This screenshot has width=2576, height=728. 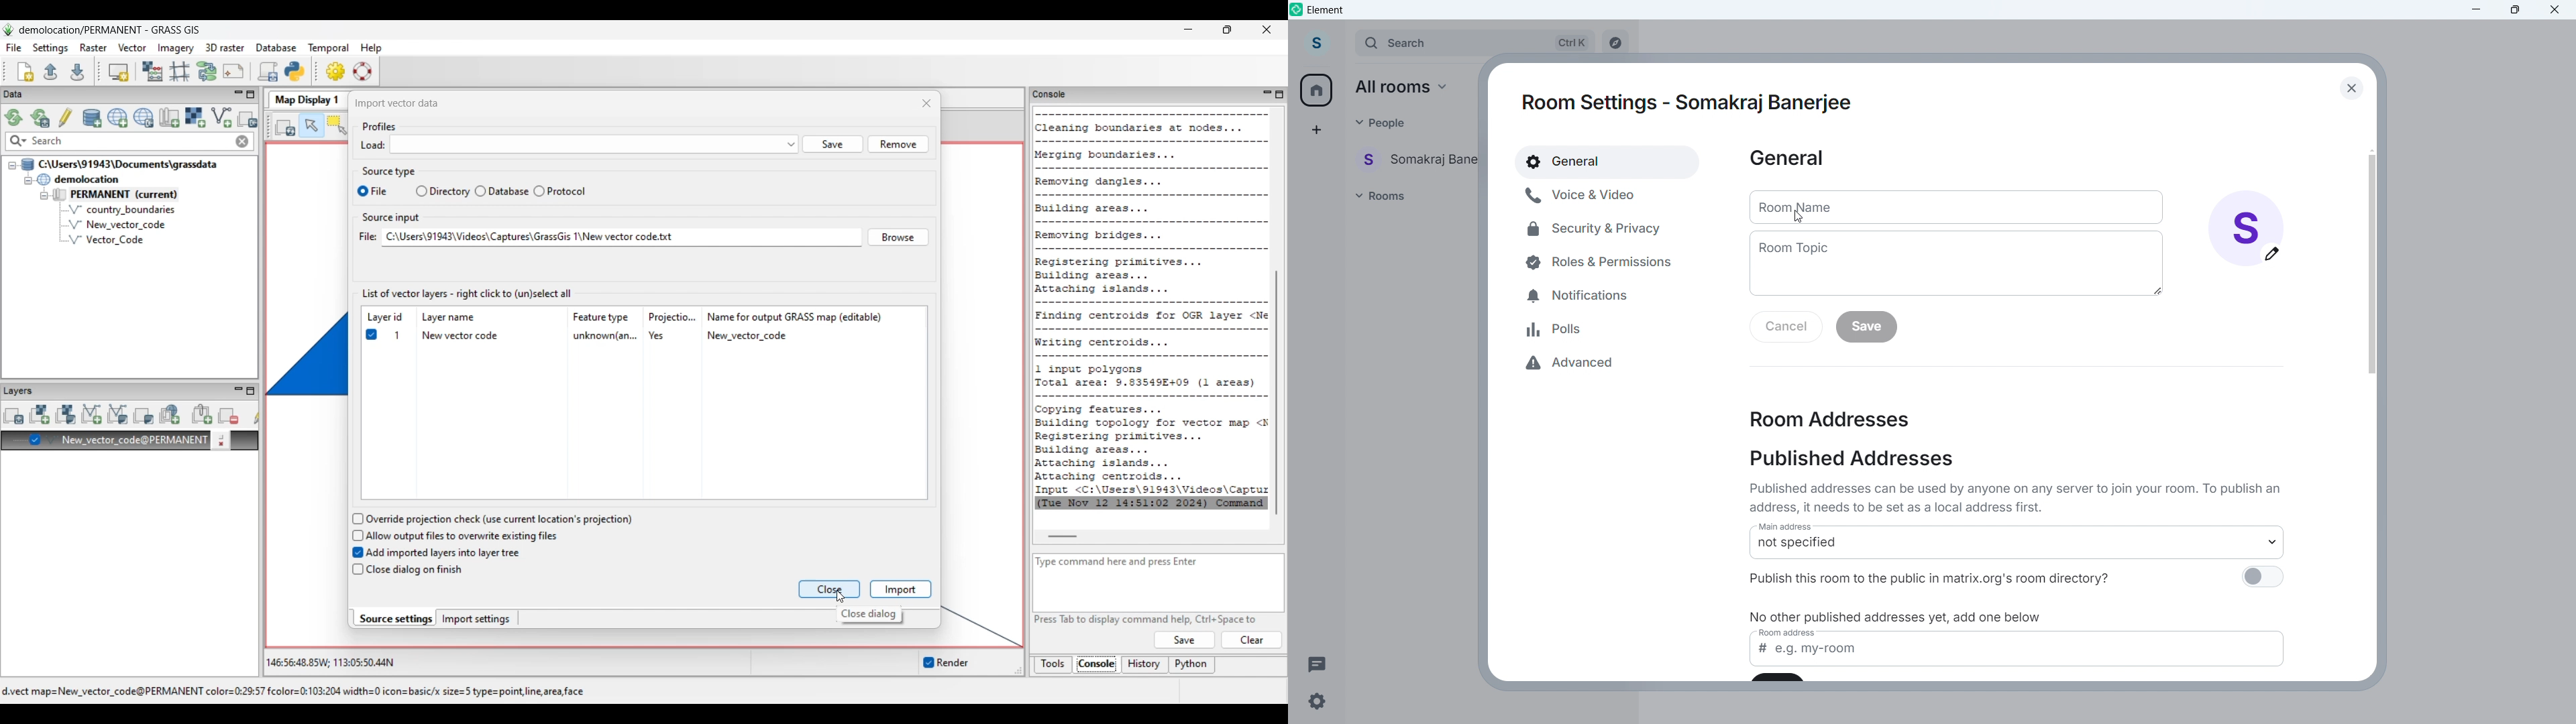 What do you see at coordinates (1690, 103) in the screenshot?
I see `Room settings-somakraj banerjee` at bounding box center [1690, 103].